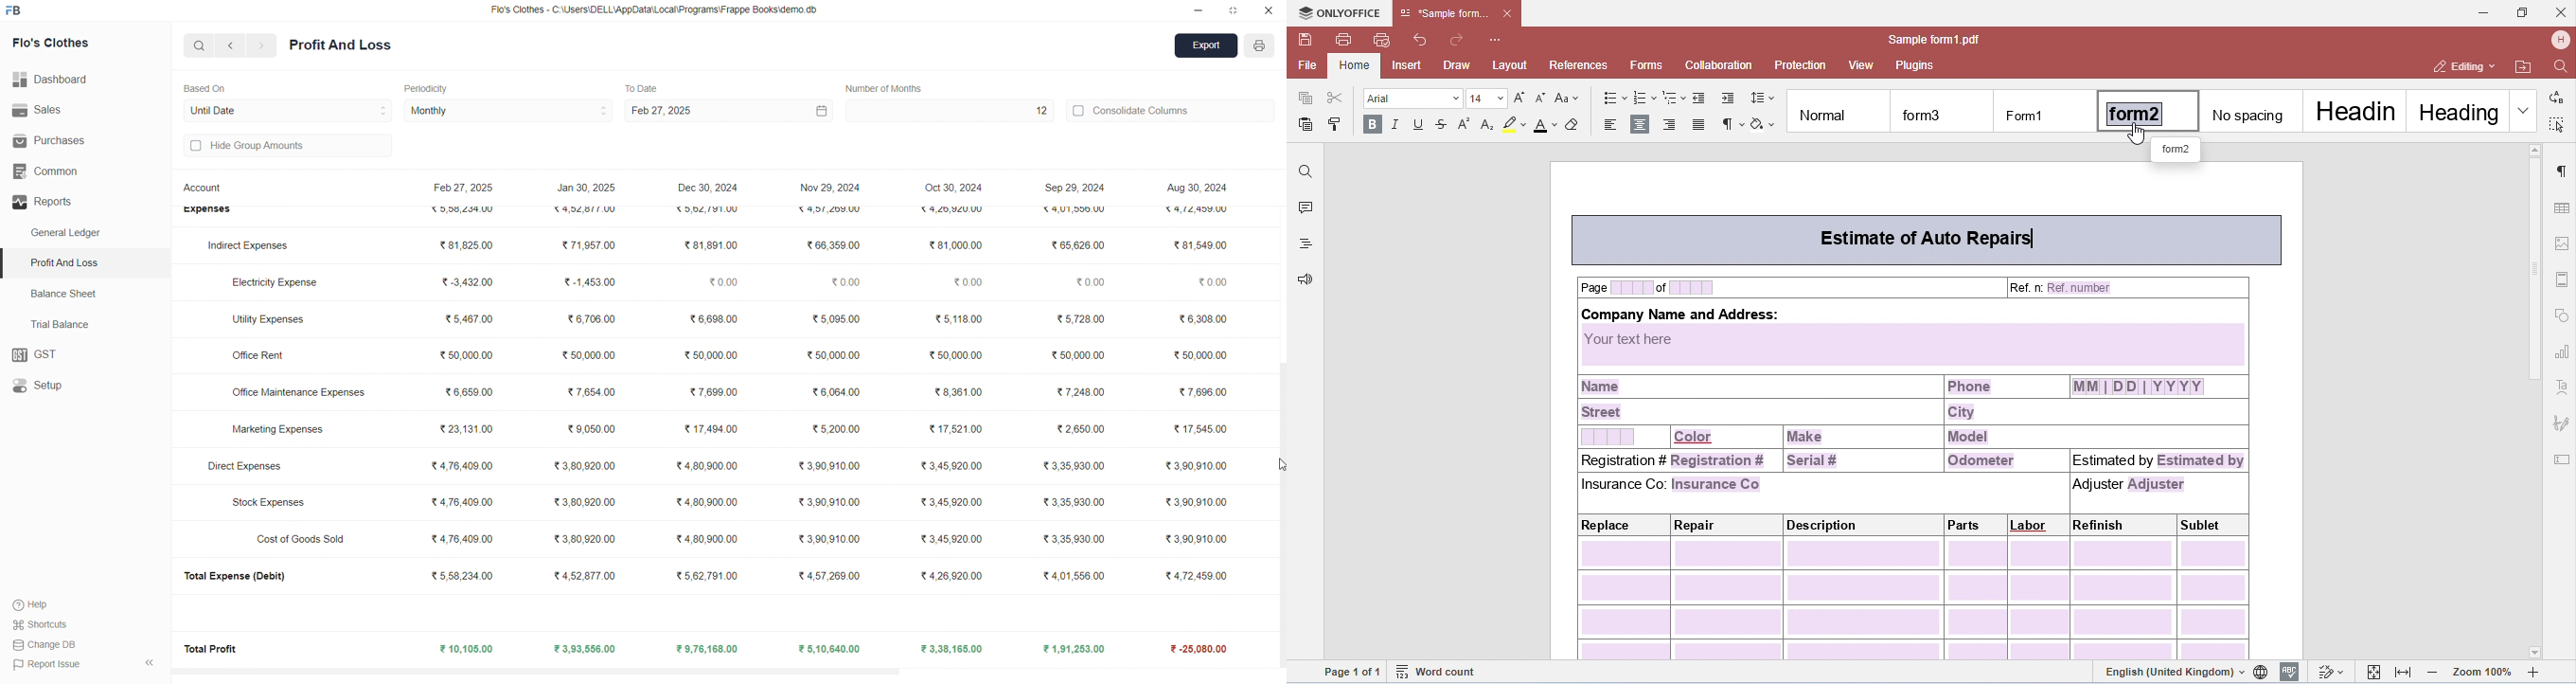 The image size is (2576, 700). Describe the element at coordinates (583, 429) in the screenshot. I see `₹ 9,050.00` at that location.